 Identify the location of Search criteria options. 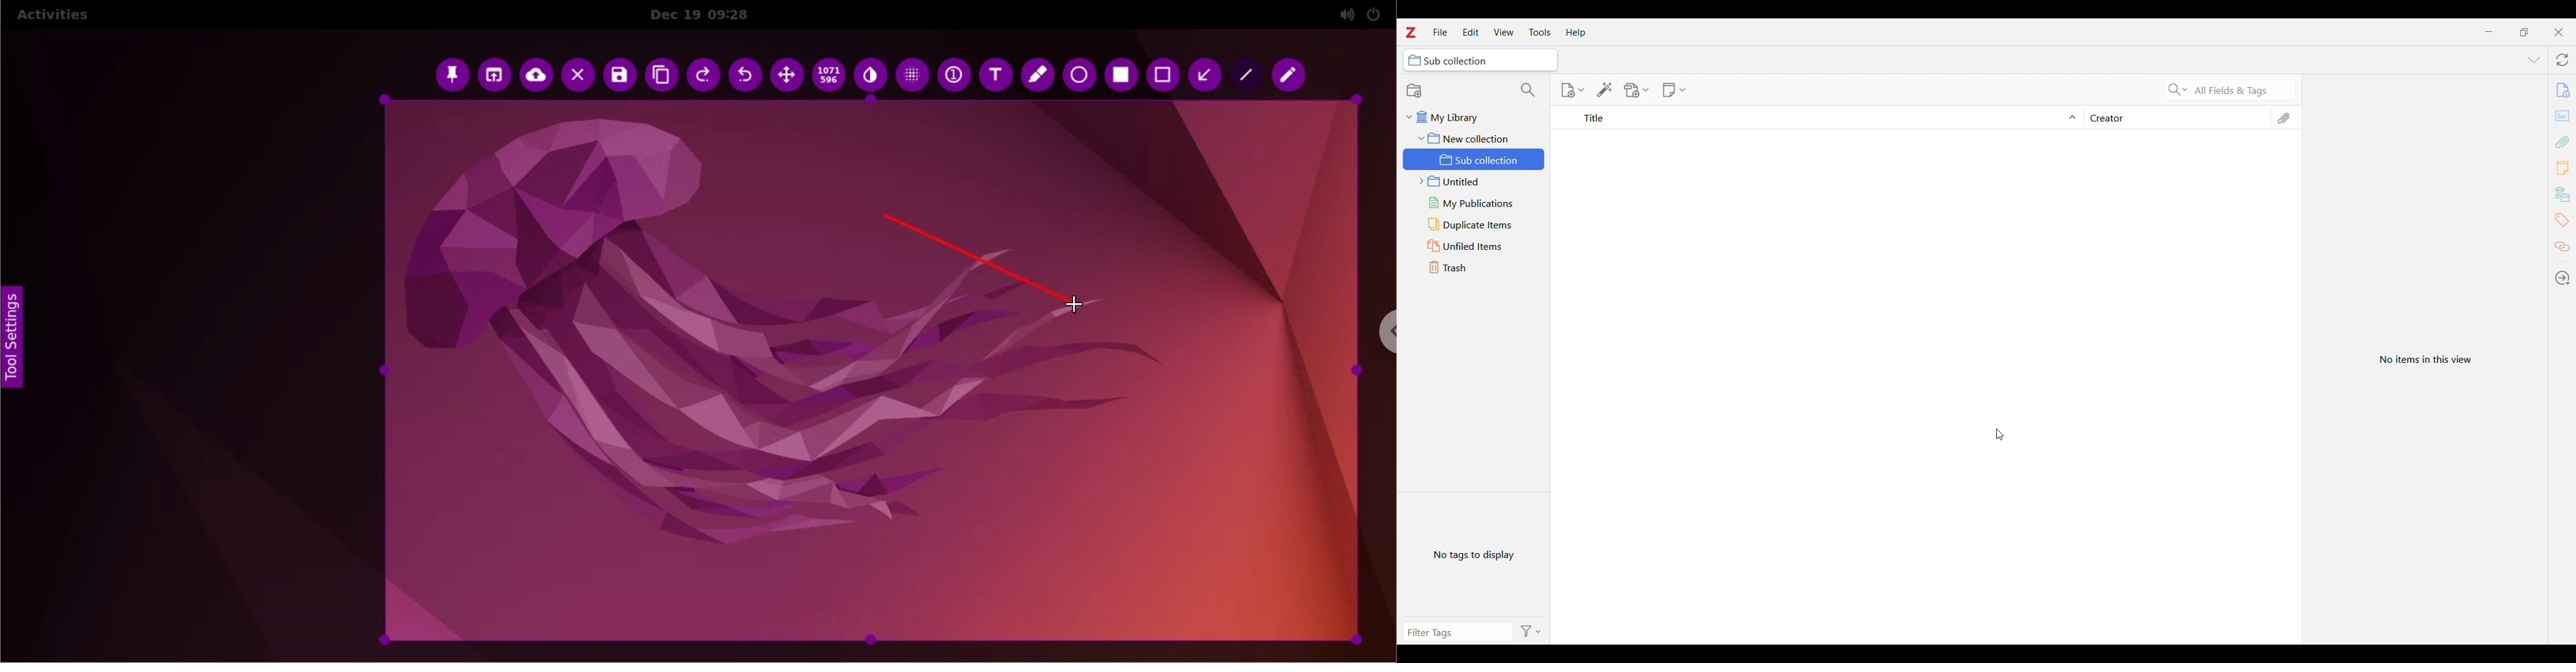
(2178, 89).